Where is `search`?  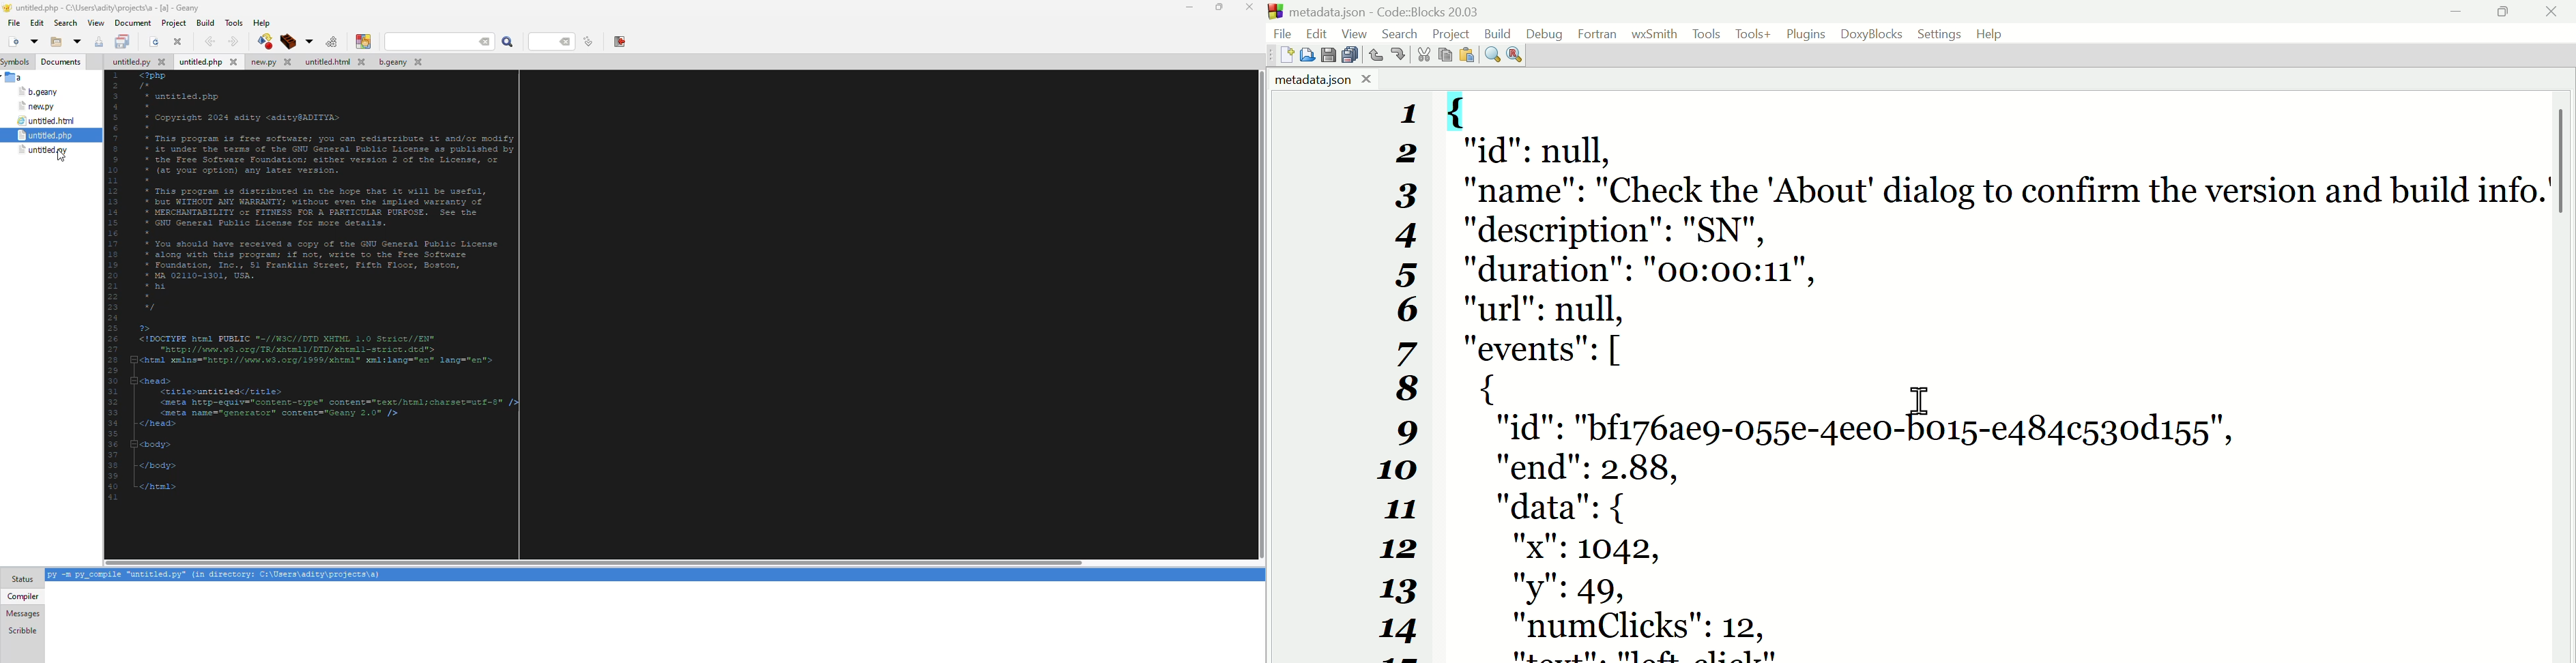
search is located at coordinates (508, 42).